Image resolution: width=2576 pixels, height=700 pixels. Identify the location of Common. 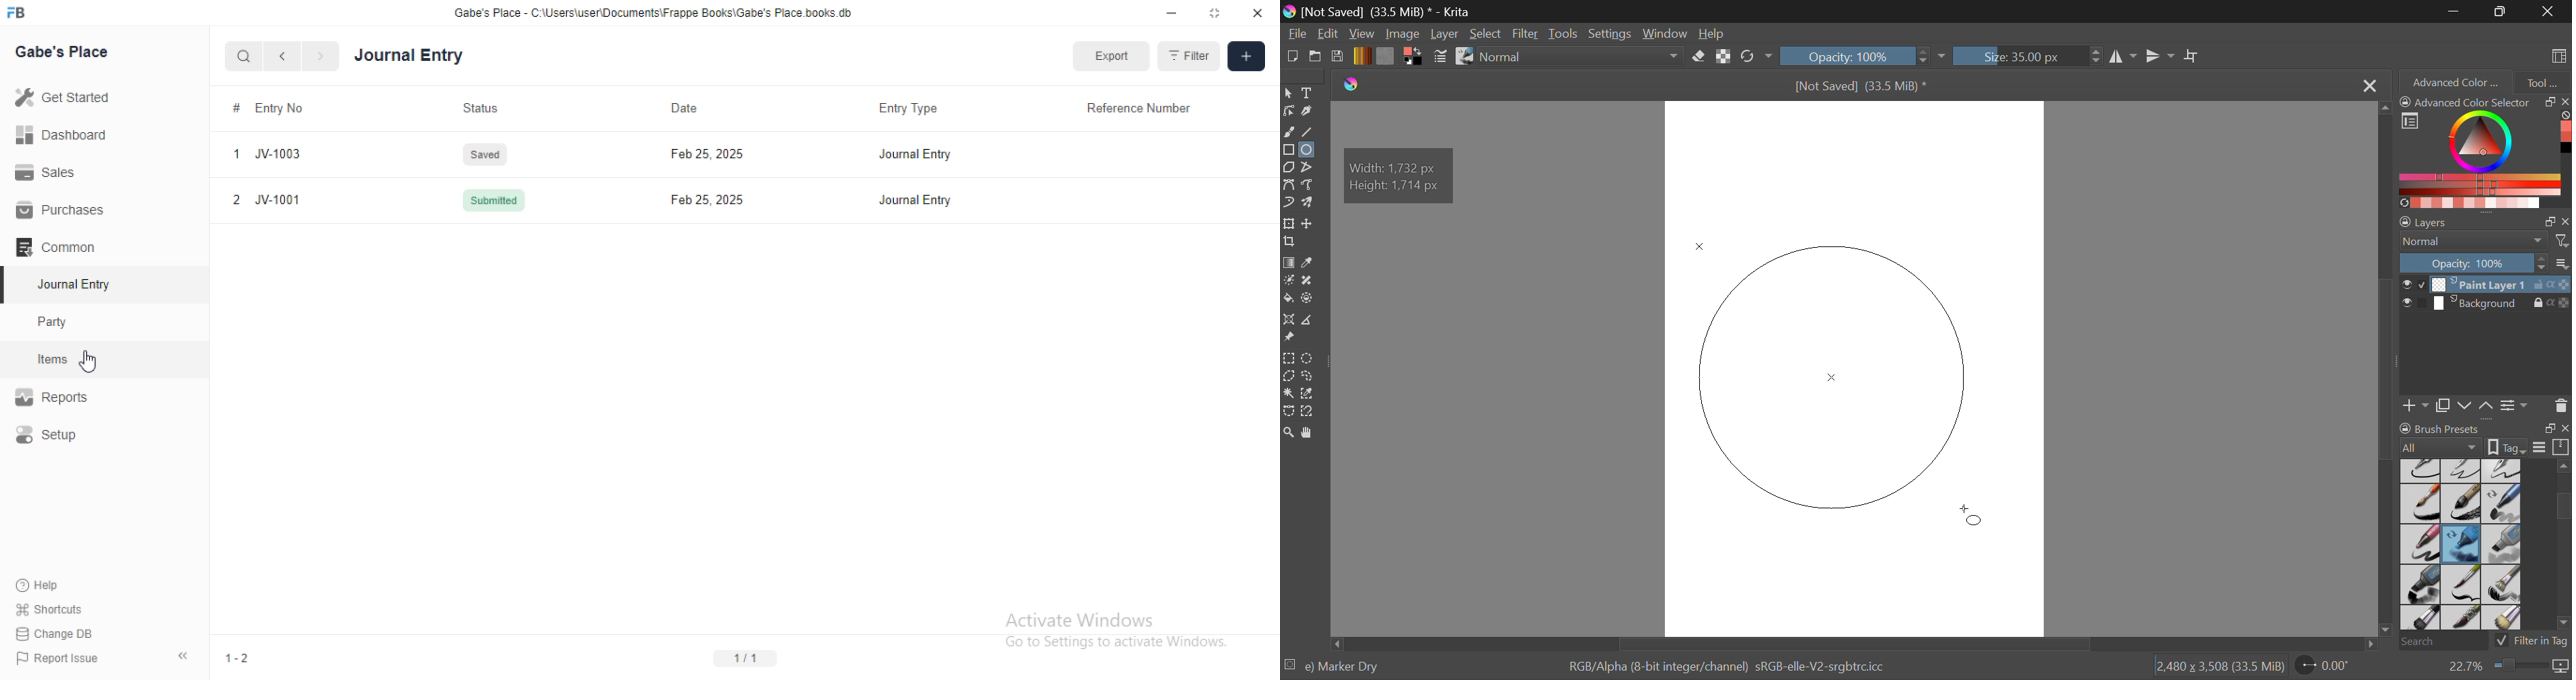
(60, 245).